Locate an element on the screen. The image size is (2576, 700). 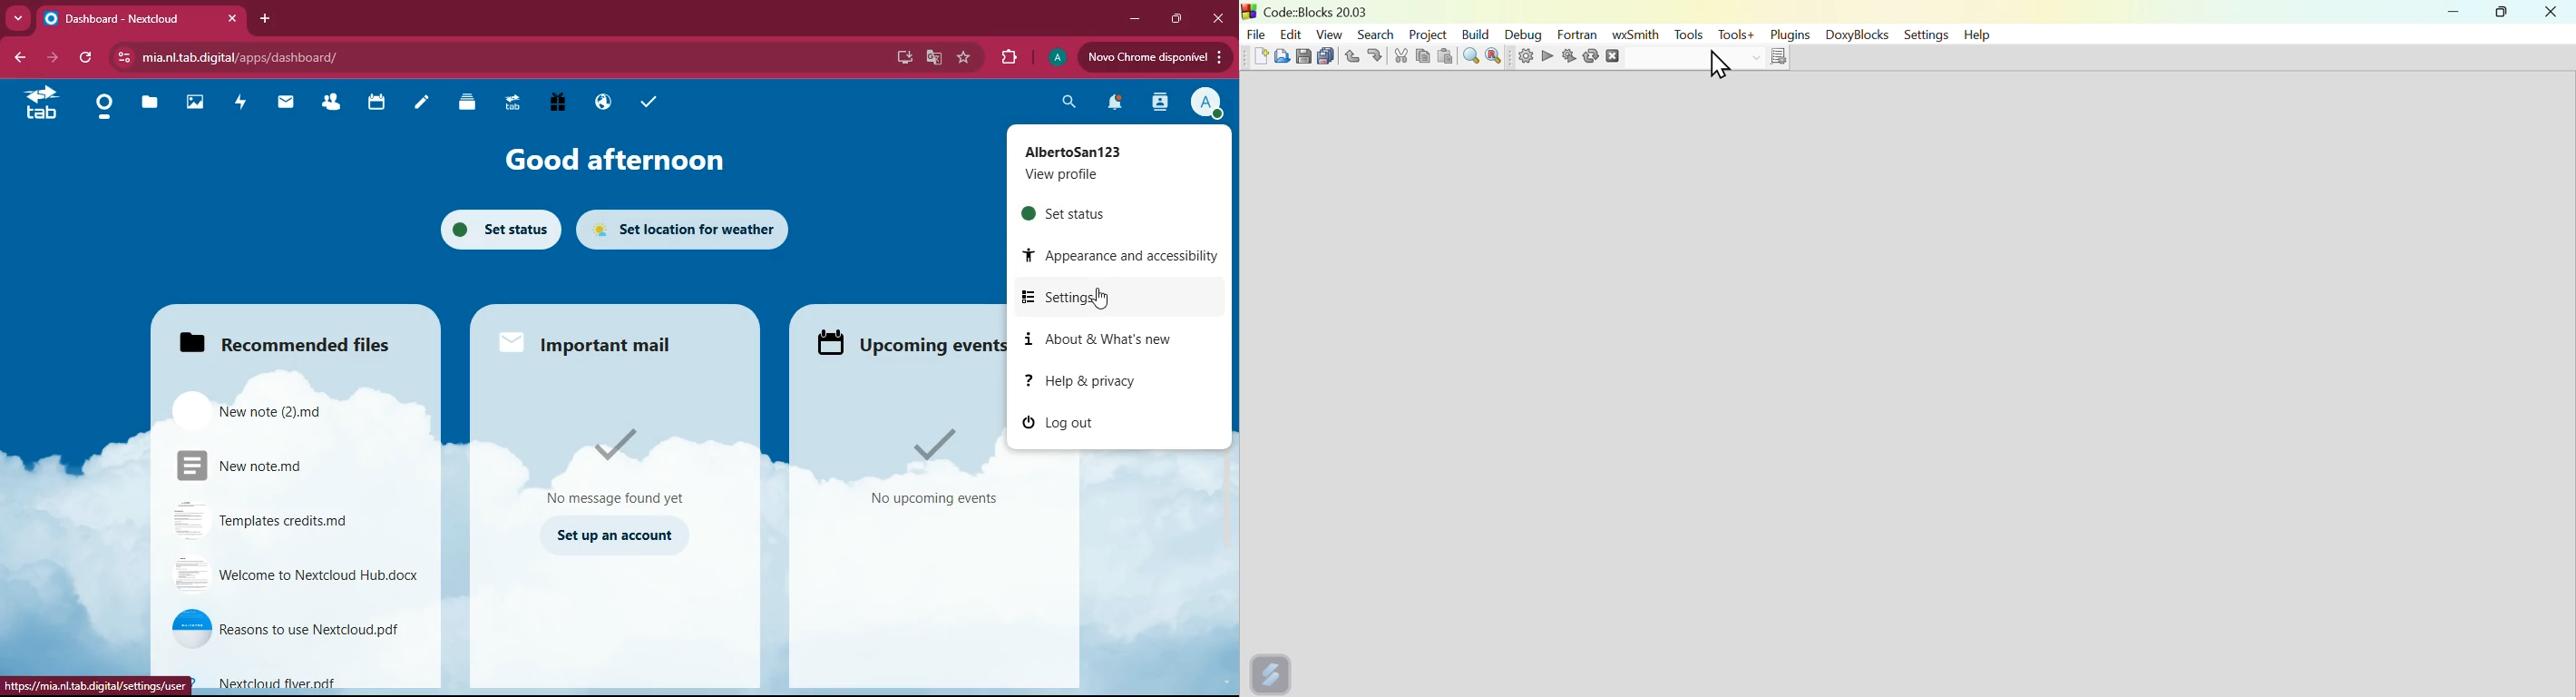
log out is located at coordinates (1099, 426).